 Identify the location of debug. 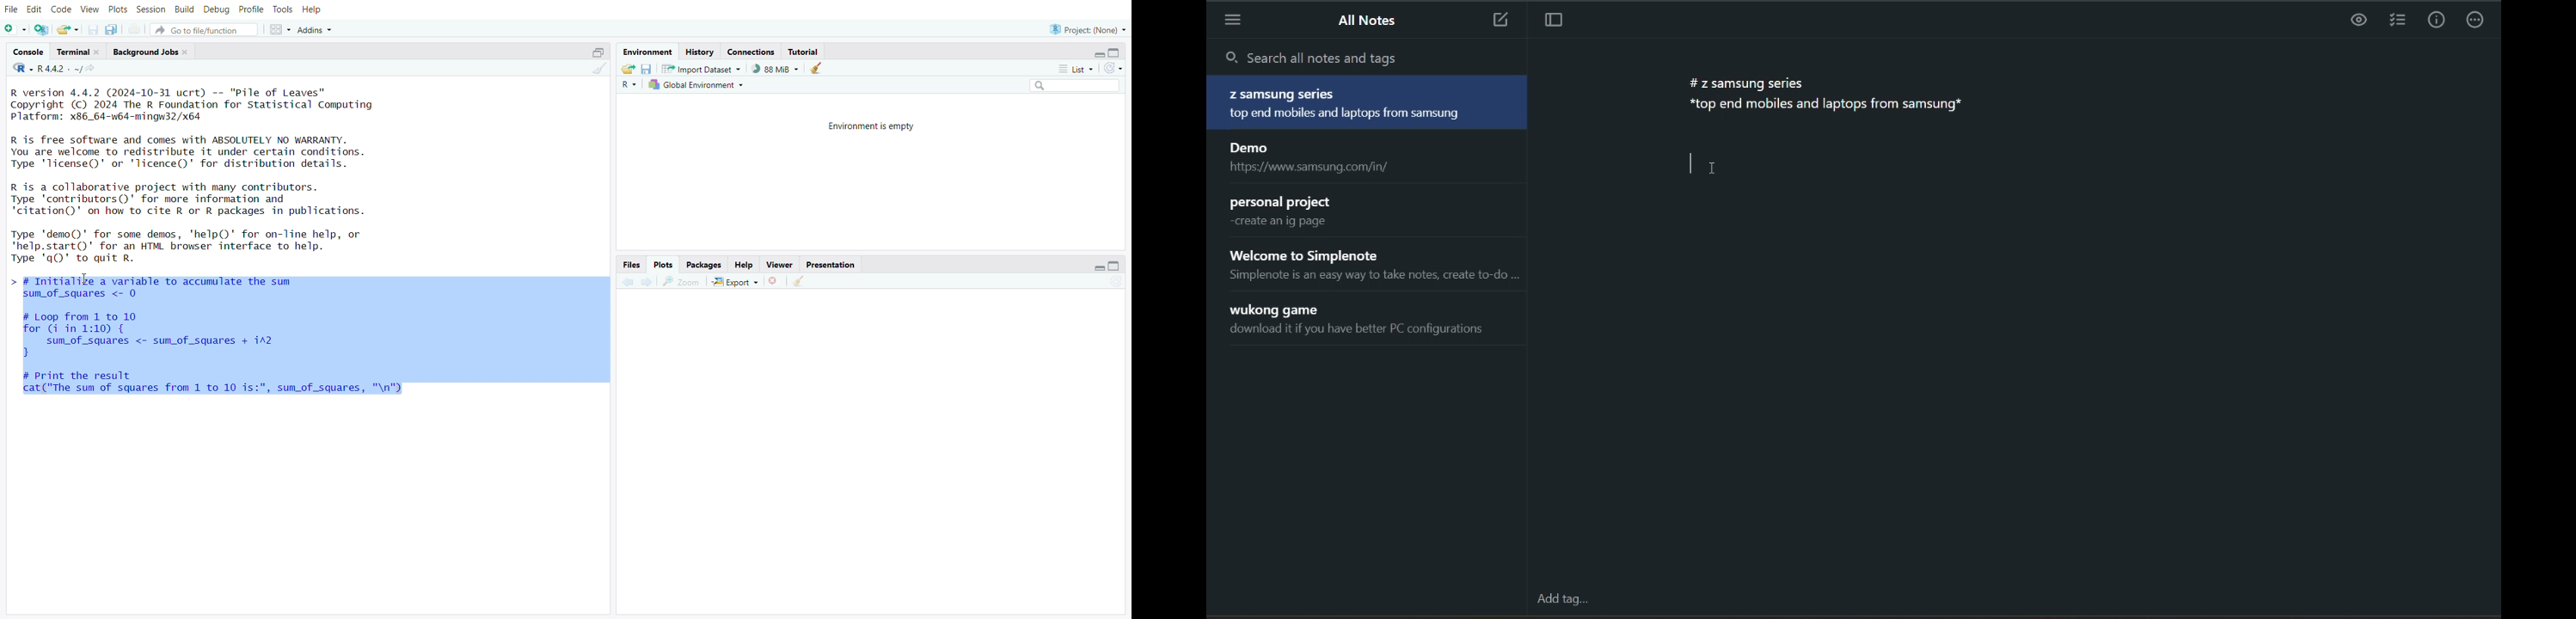
(215, 11).